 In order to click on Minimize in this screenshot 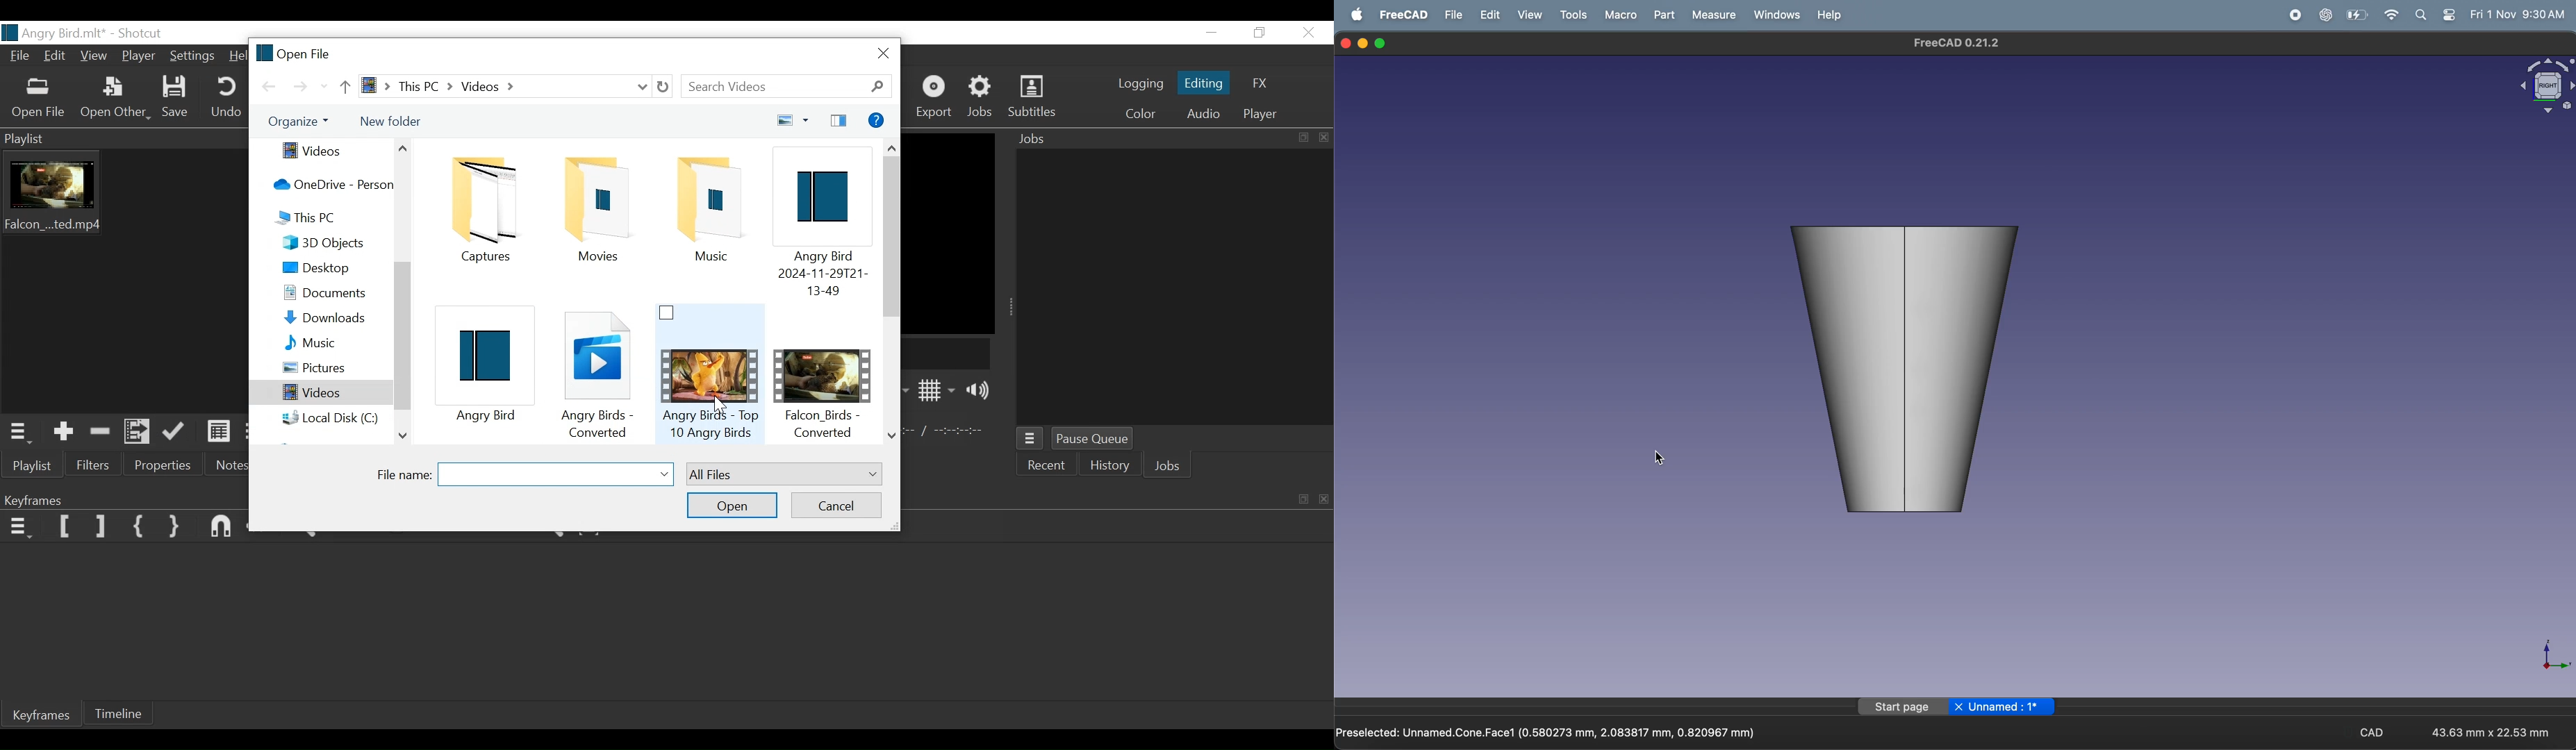, I will do `click(1214, 33)`.